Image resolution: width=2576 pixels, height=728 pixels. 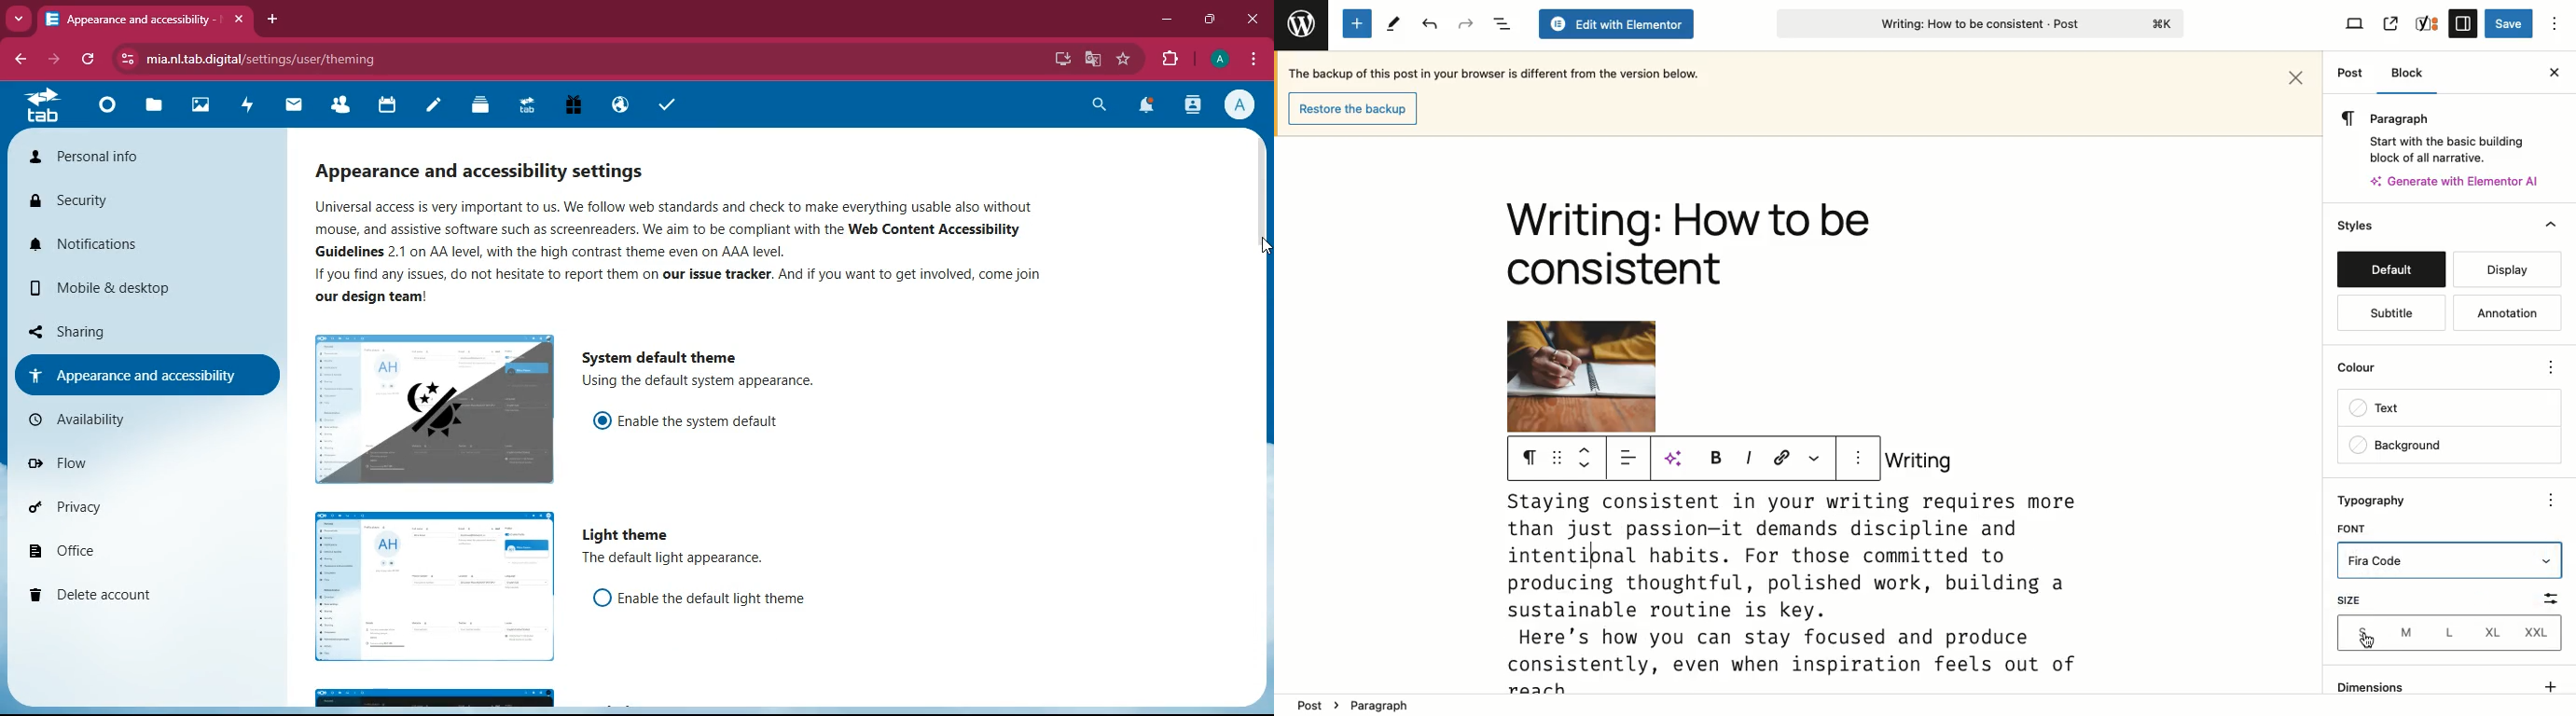 I want to click on image, so click(x=431, y=587).